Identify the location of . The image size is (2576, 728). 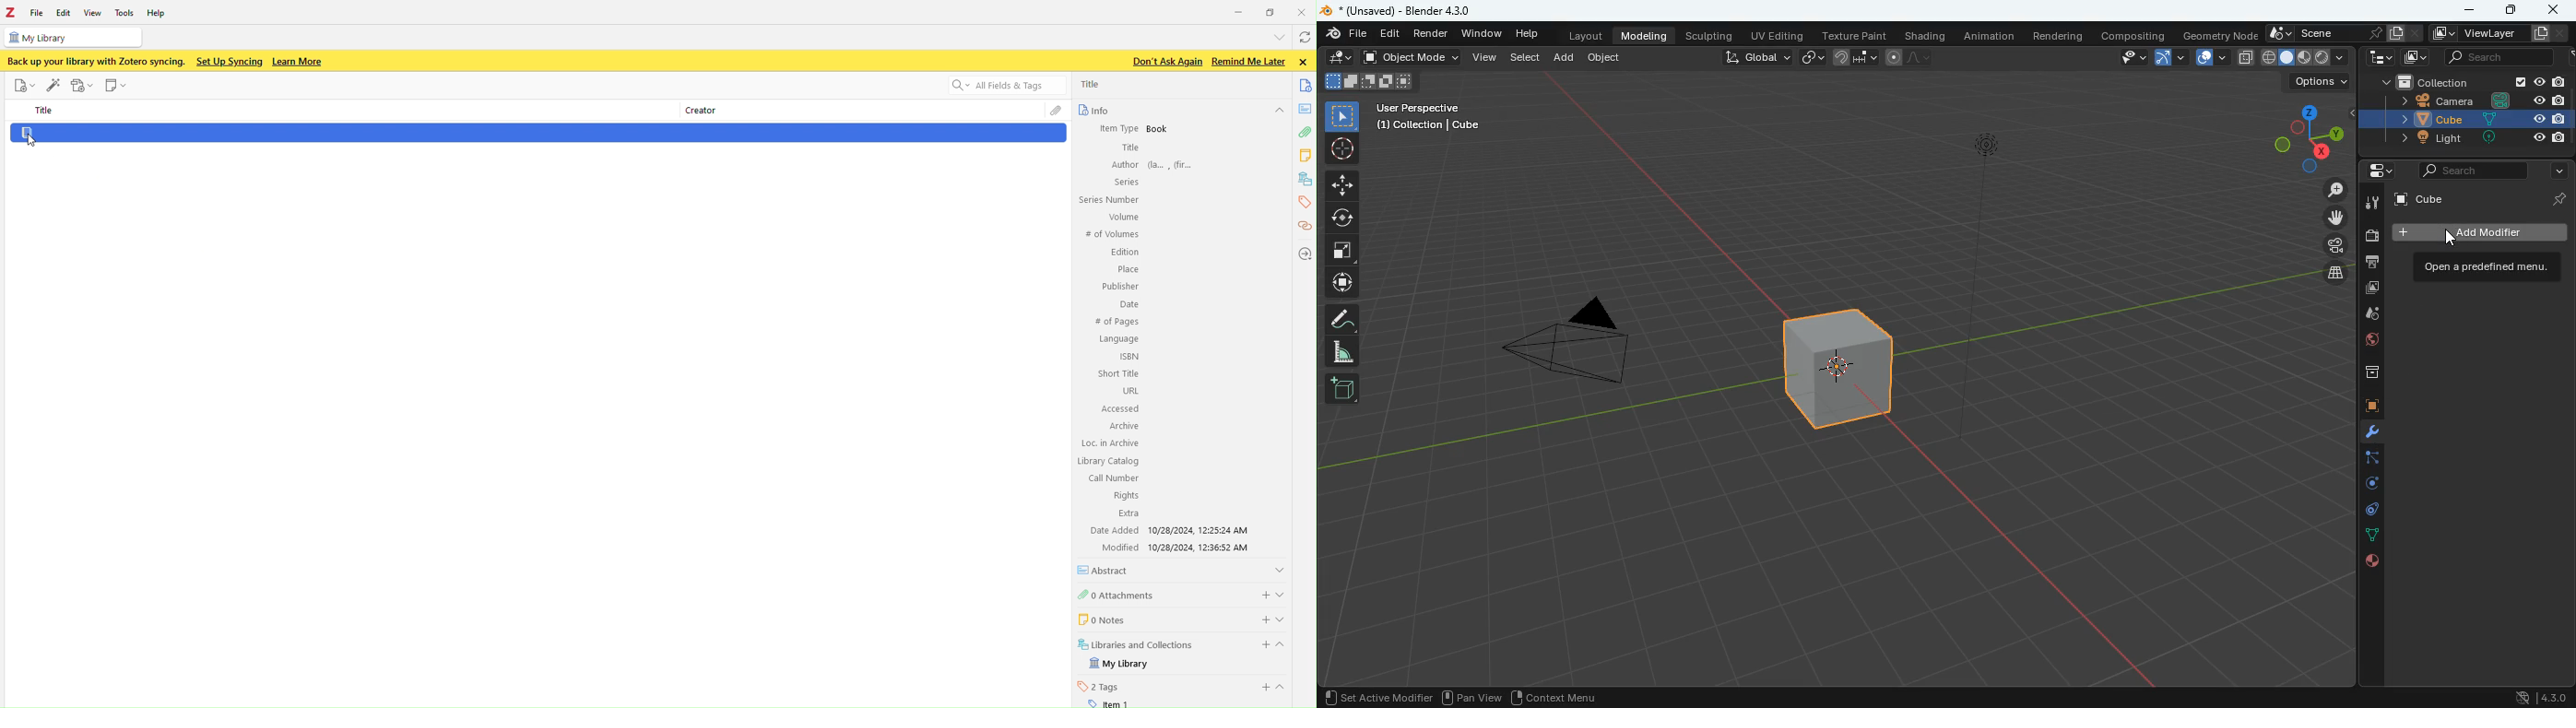
(2495, 119).